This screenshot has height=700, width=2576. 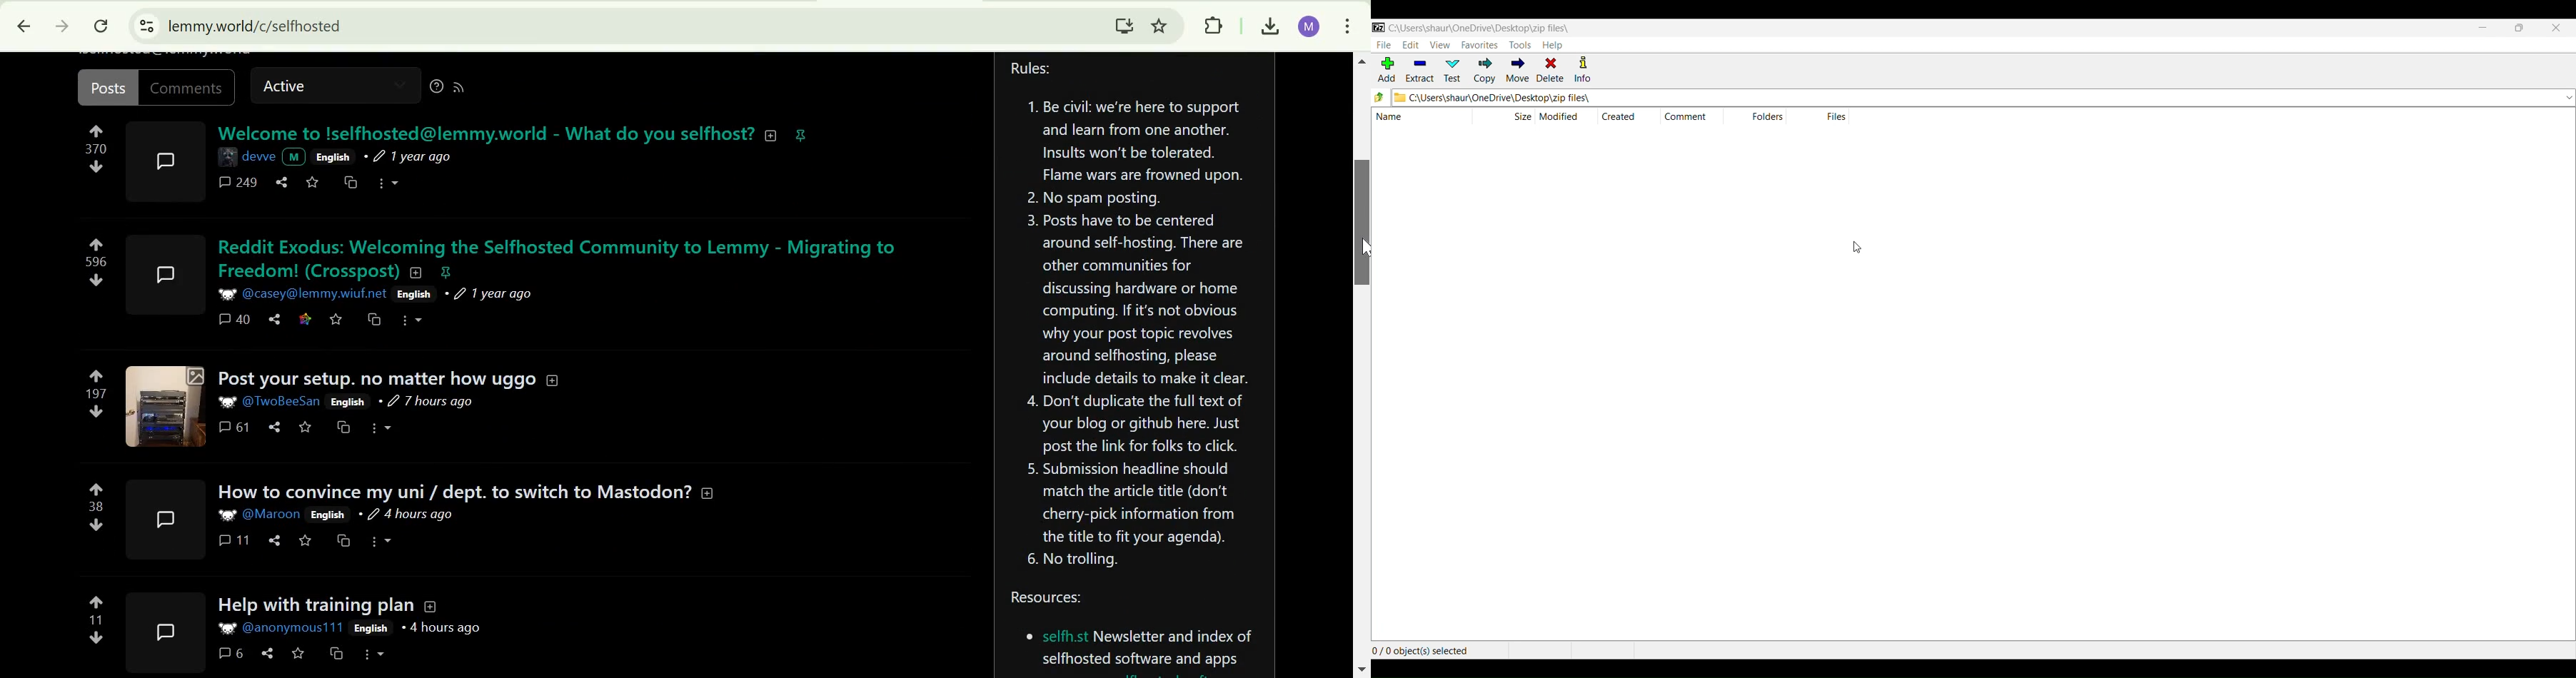 I want to click on MAXIMIZE, so click(x=2519, y=29).